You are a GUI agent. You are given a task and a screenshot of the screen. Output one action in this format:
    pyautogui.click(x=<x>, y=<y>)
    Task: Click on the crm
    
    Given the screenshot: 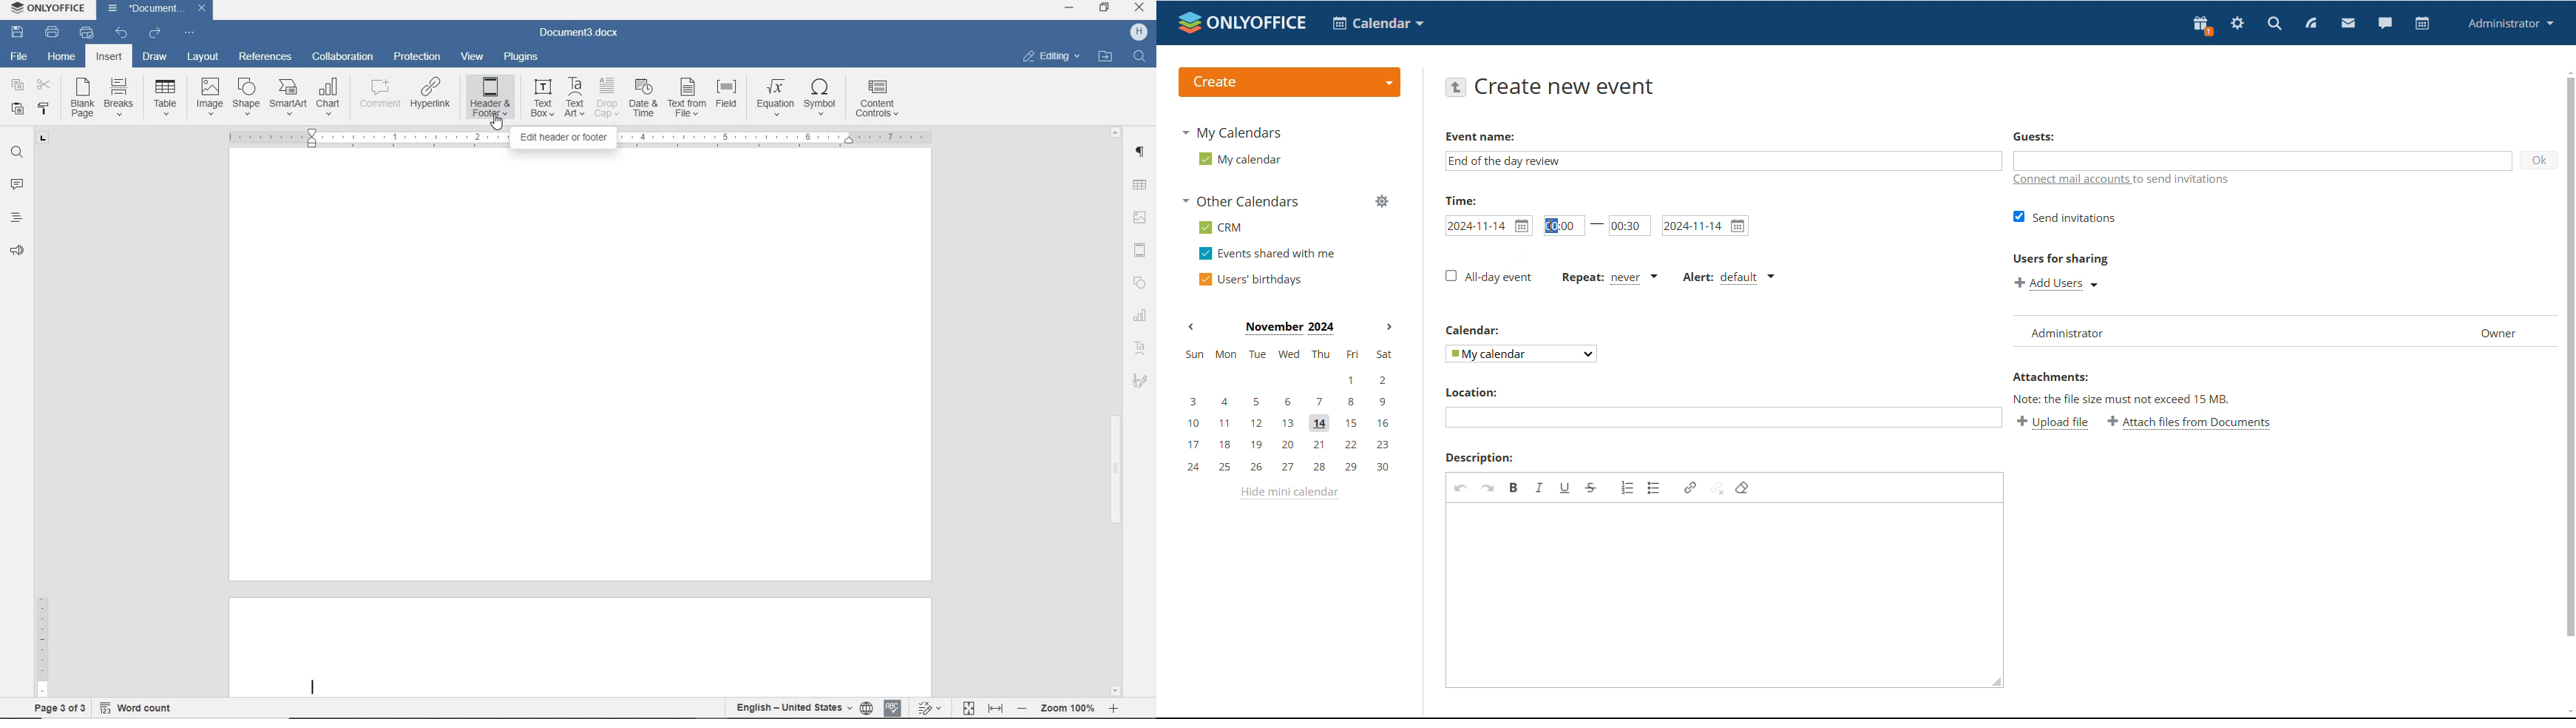 What is the action you would take?
    pyautogui.click(x=1221, y=228)
    